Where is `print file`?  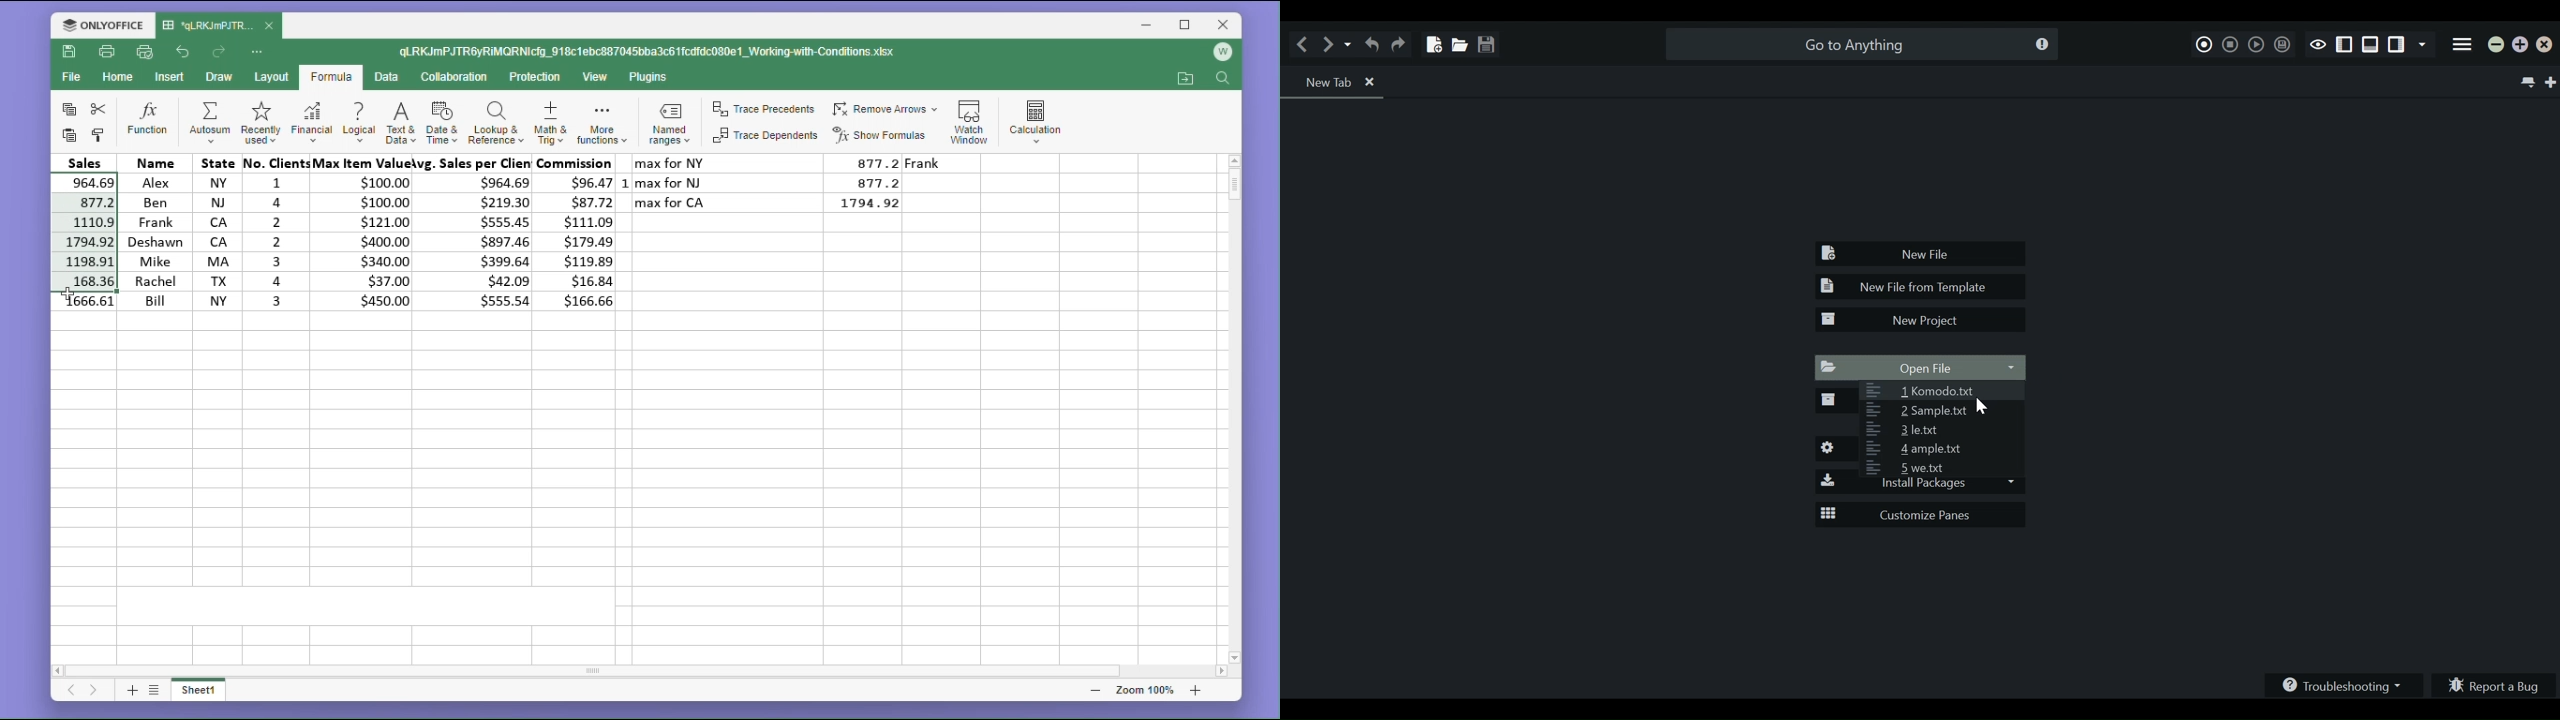
print file is located at coordinates (108, 53).